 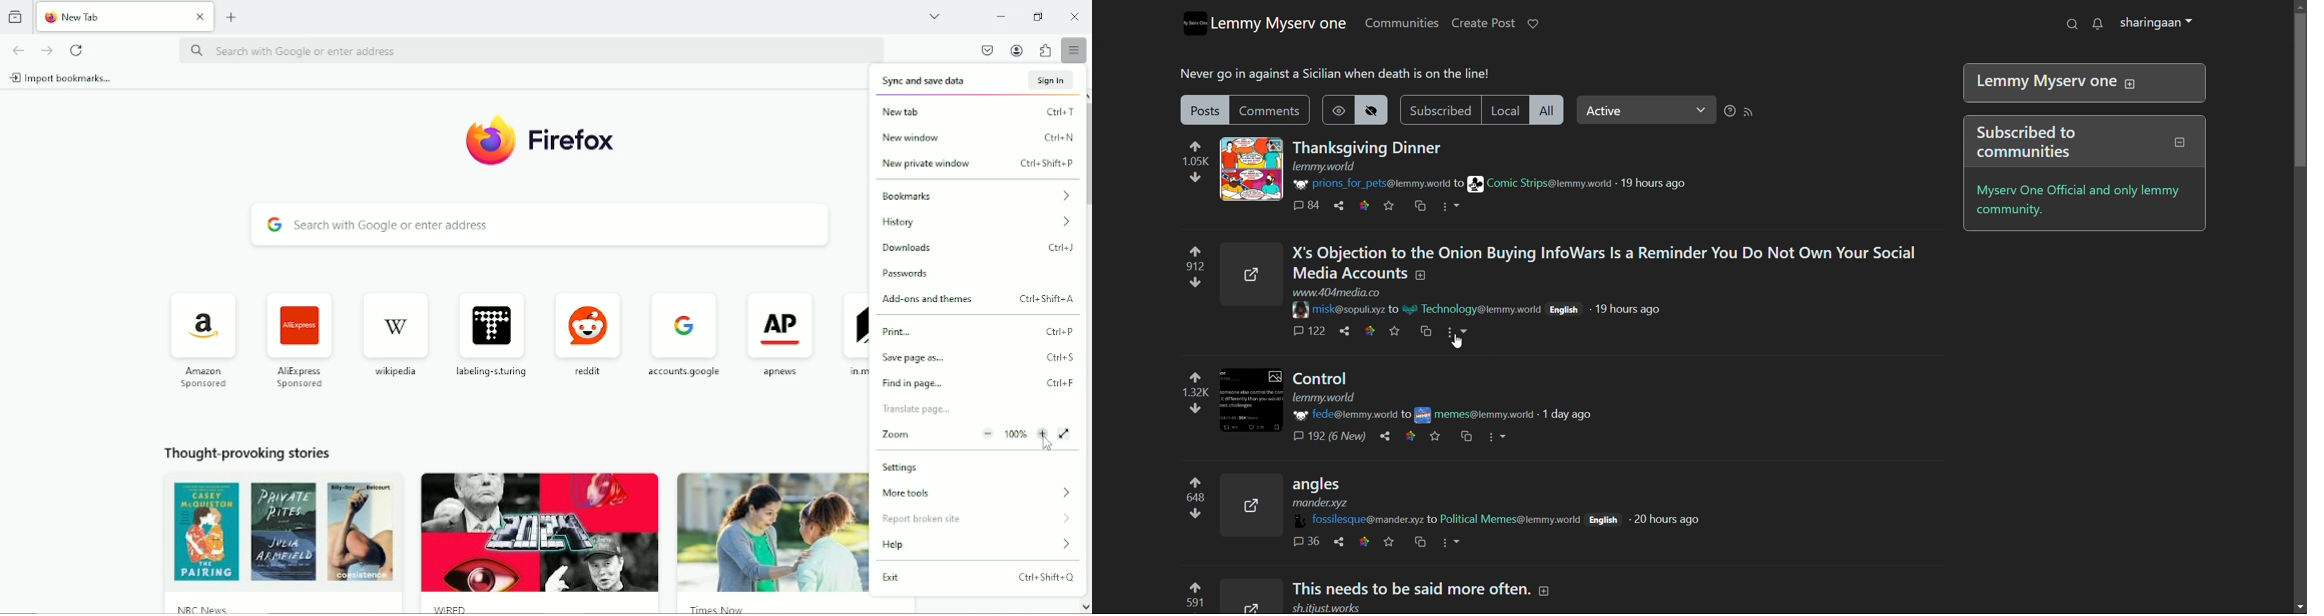 What do you see at coordinates (1424, 332) in the screenshot?
I see `Cross post` at bounding box center [1424, 332].